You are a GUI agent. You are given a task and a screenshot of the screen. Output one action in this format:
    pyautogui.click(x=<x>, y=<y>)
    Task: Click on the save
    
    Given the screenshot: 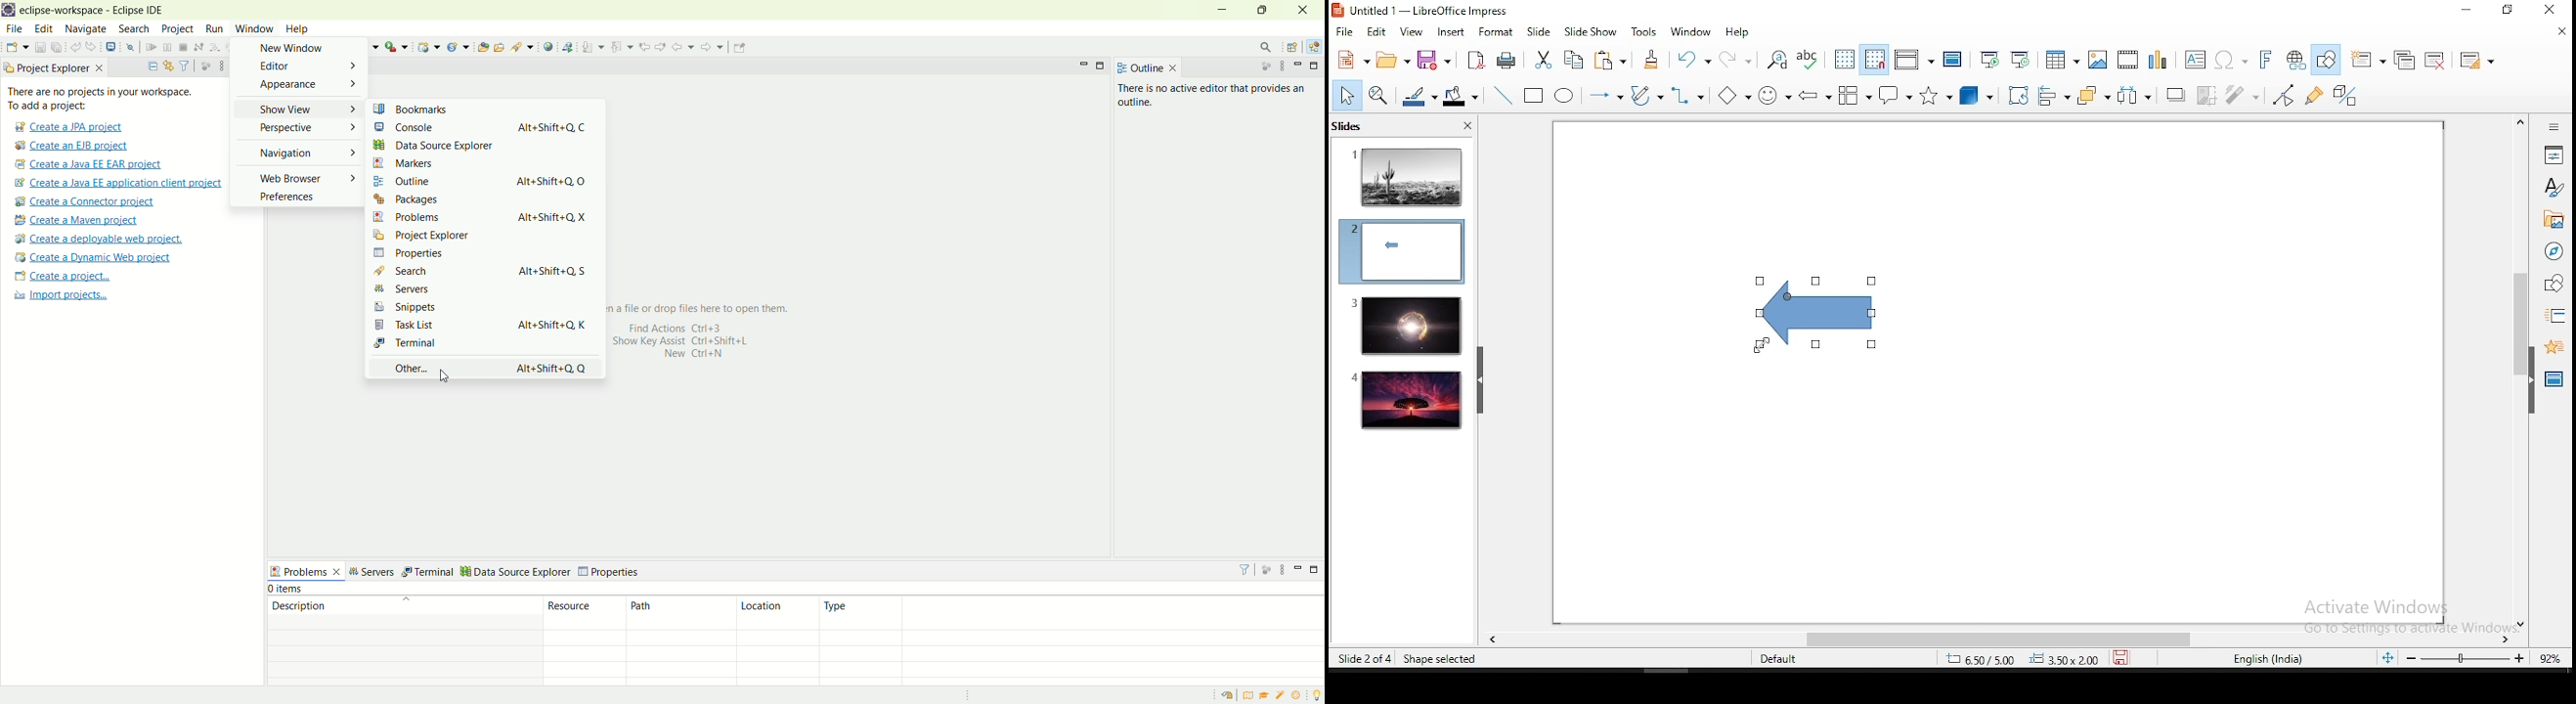 What is the action you would take?
    pyautogui.click(x=2125, y=657)
    